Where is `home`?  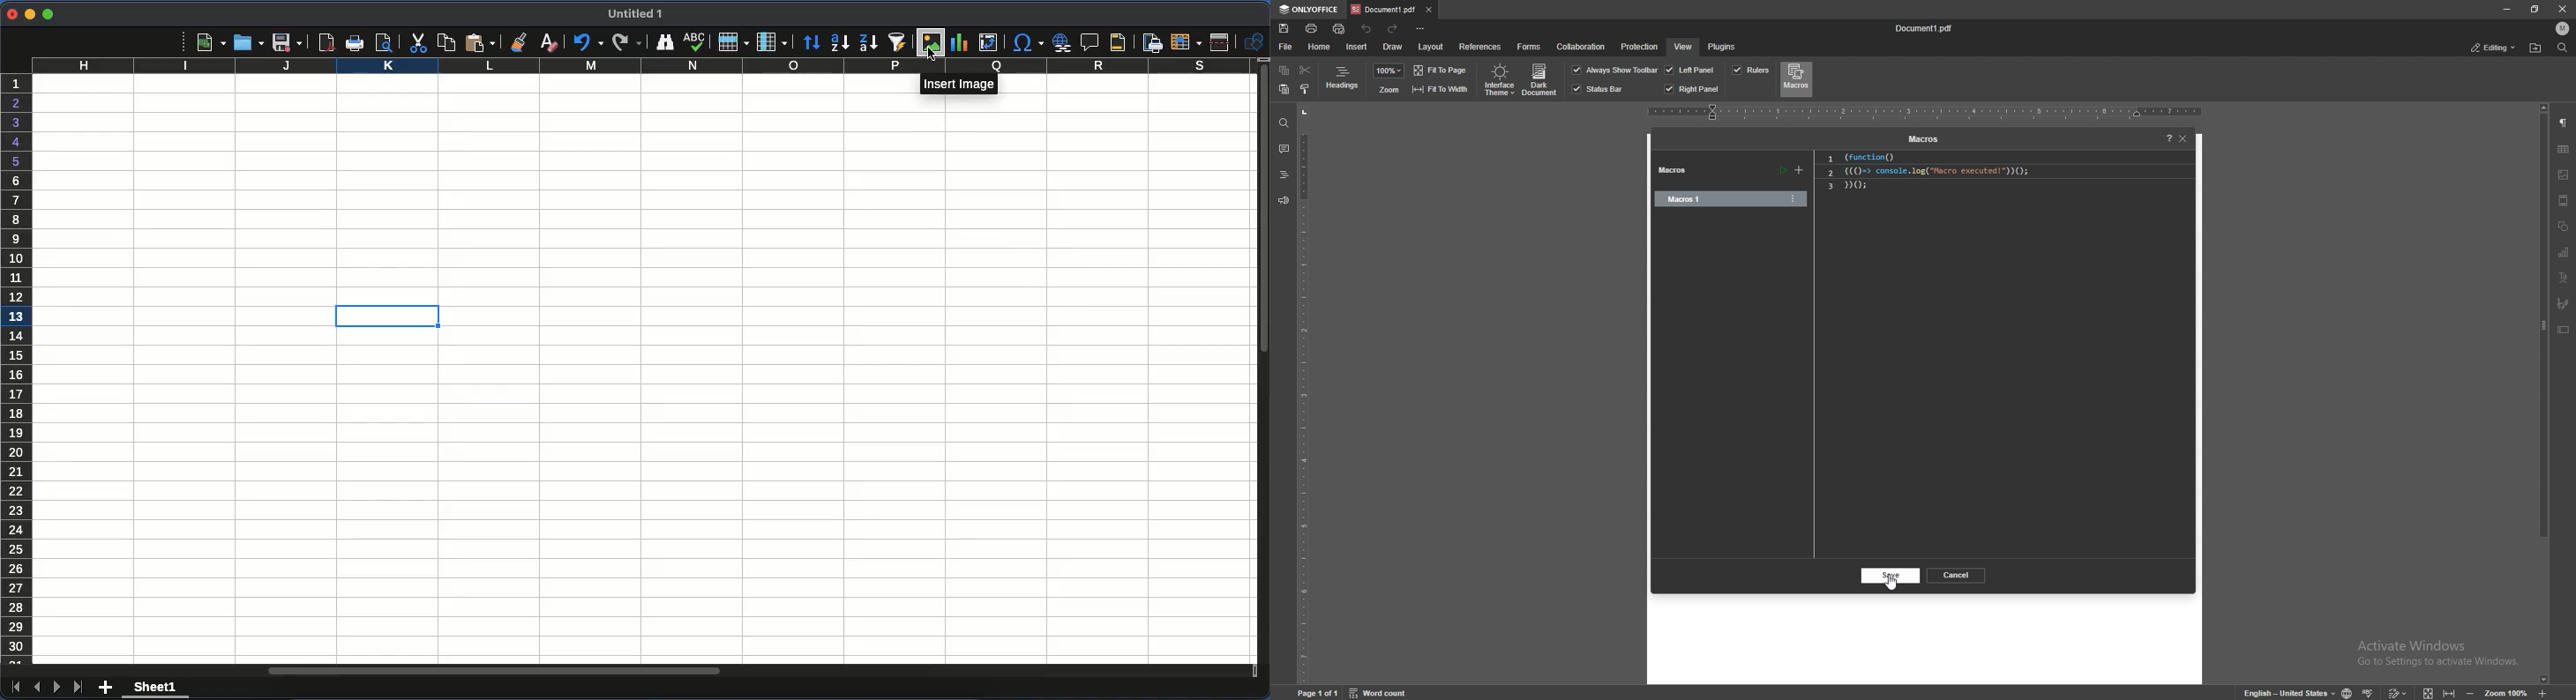
home is located at coordinates (1320, 46).